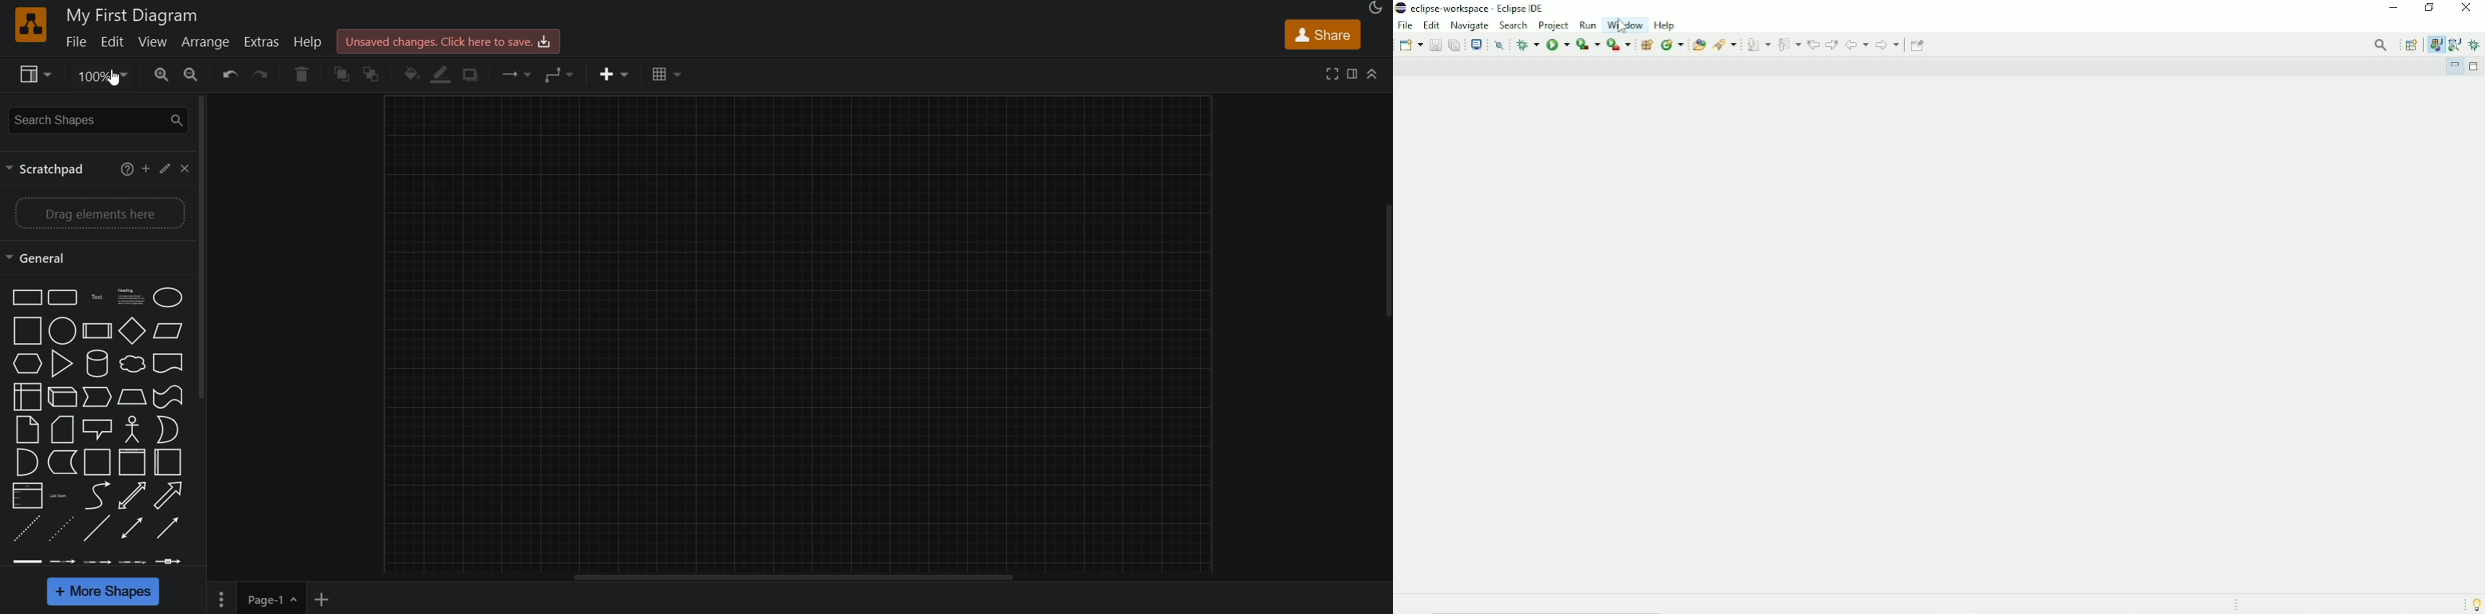  I want to click on help, so click(126, 171).